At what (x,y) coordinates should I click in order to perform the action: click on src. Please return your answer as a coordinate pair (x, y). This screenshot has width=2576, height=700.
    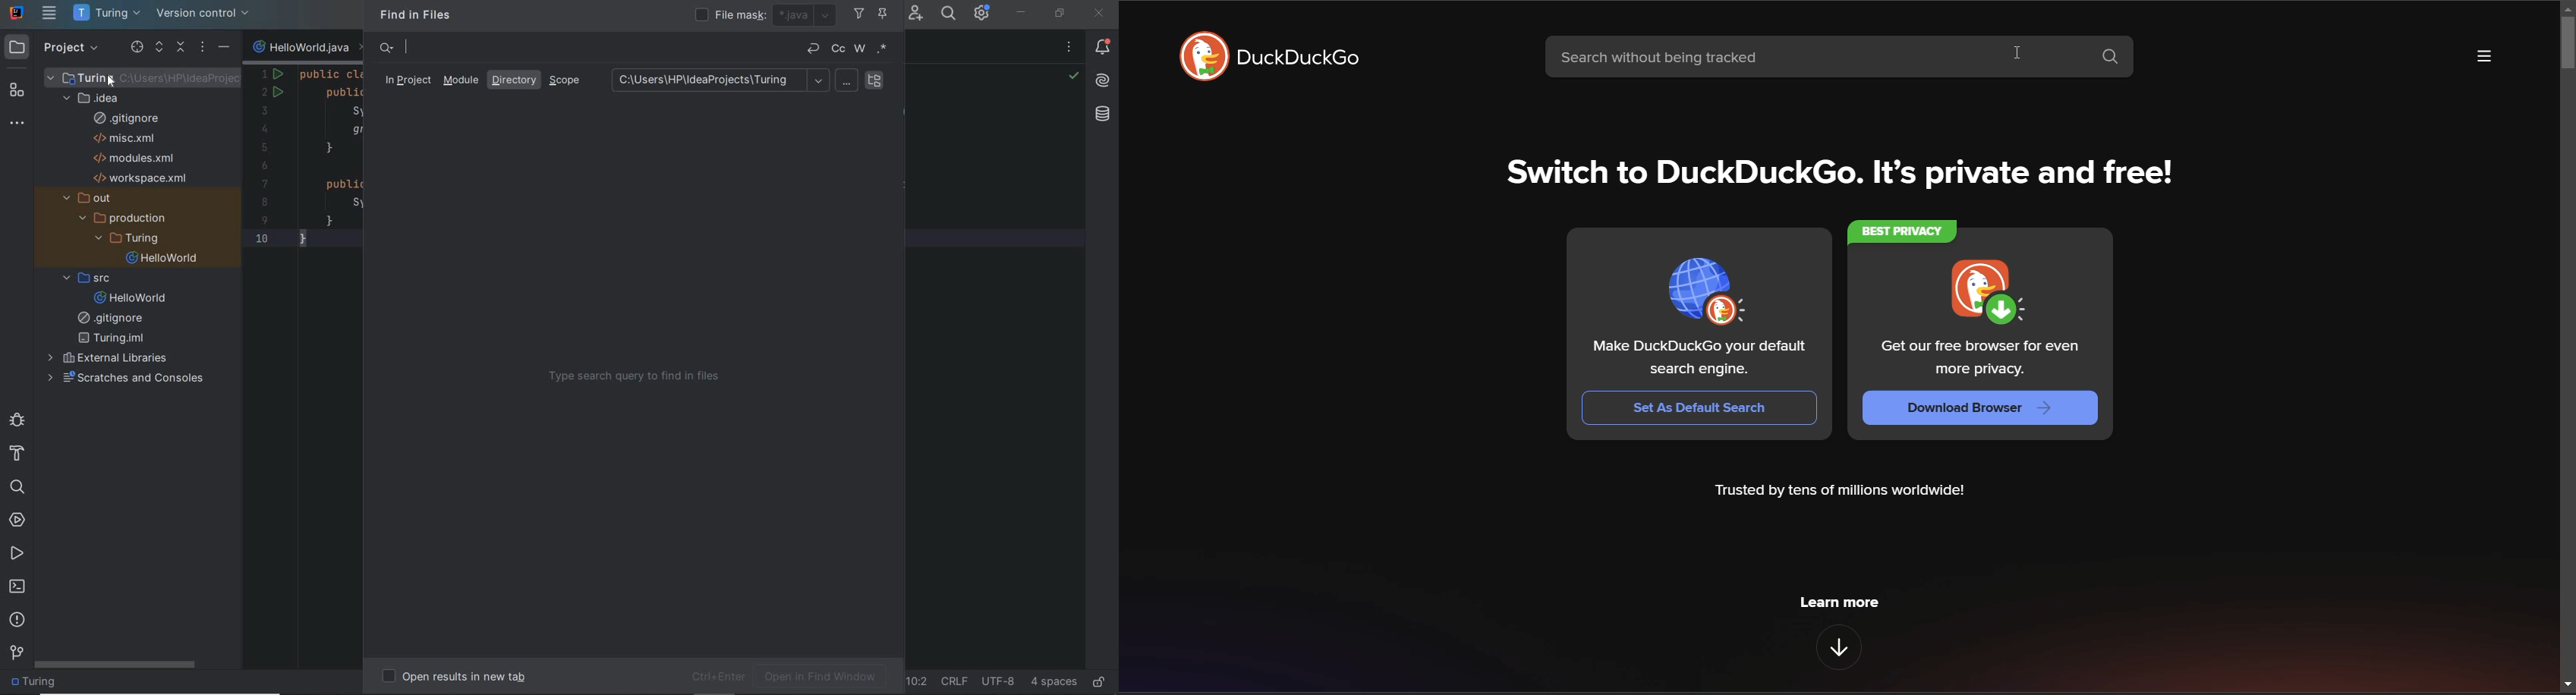
    Looking at the image, I should click on (91, 277).